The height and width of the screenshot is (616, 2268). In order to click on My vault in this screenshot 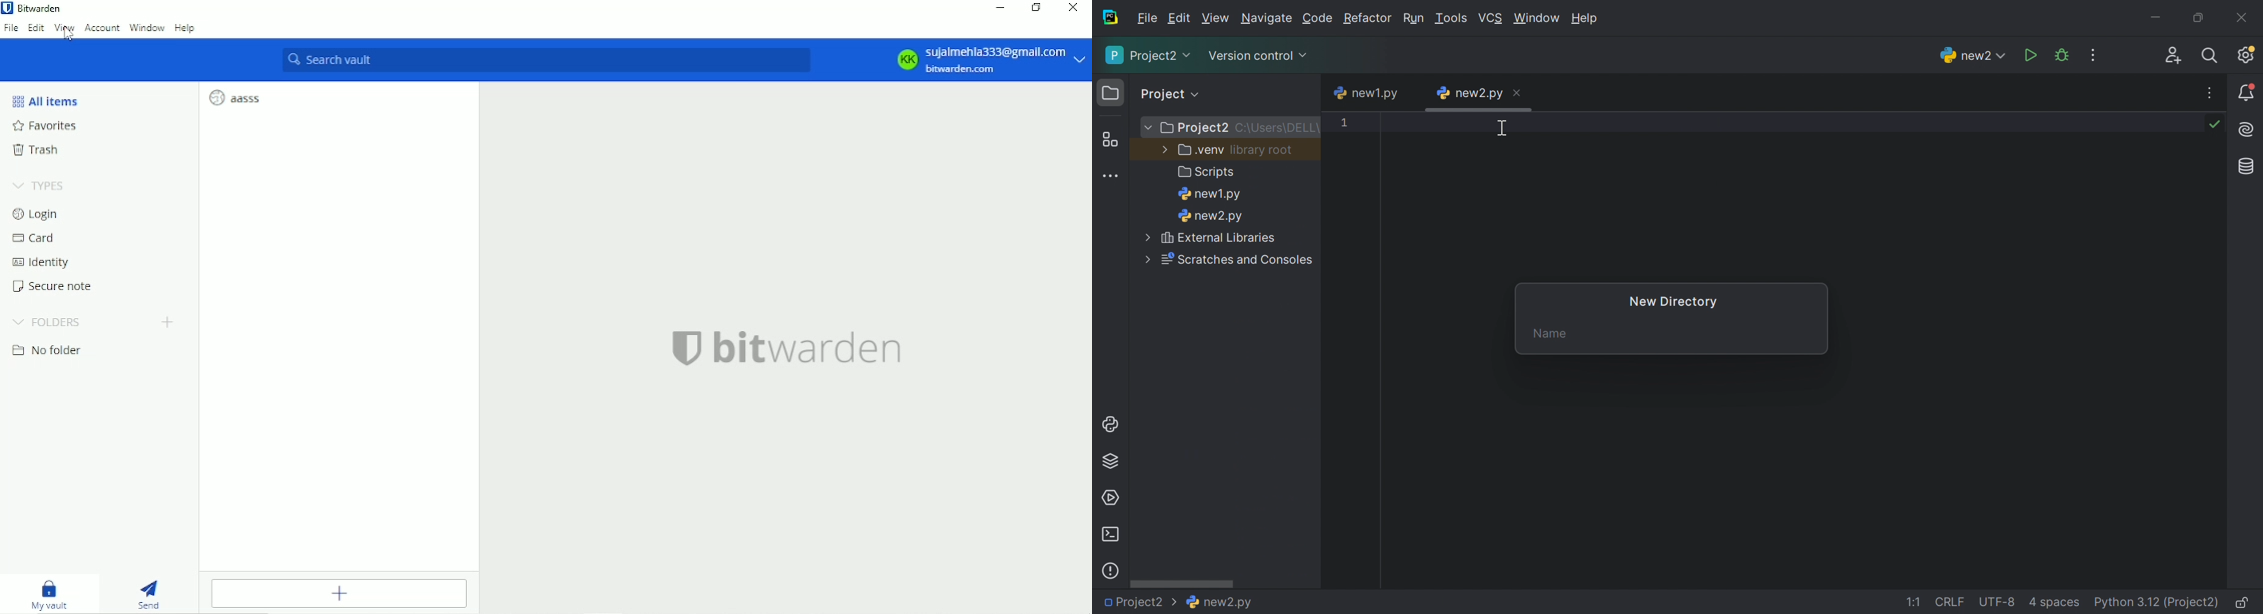, I will do `click(50, 595)`.